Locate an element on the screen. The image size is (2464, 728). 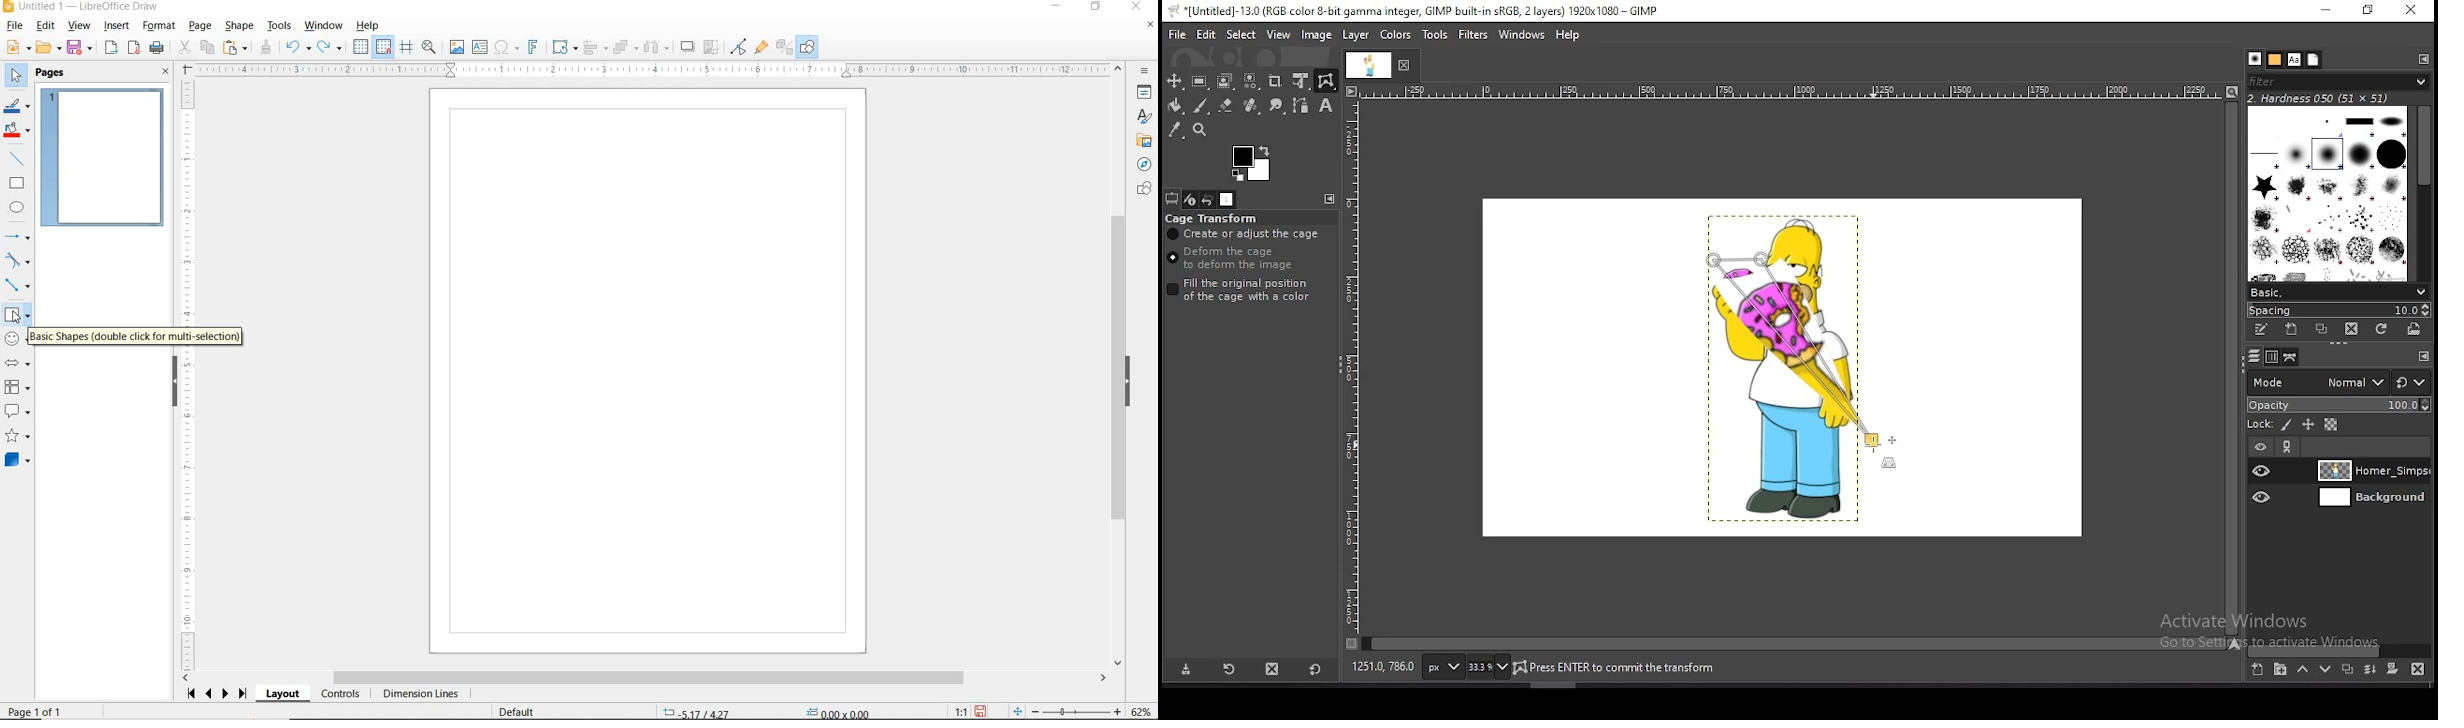
BASIC SHAPES is located at coordinates (137, 338).